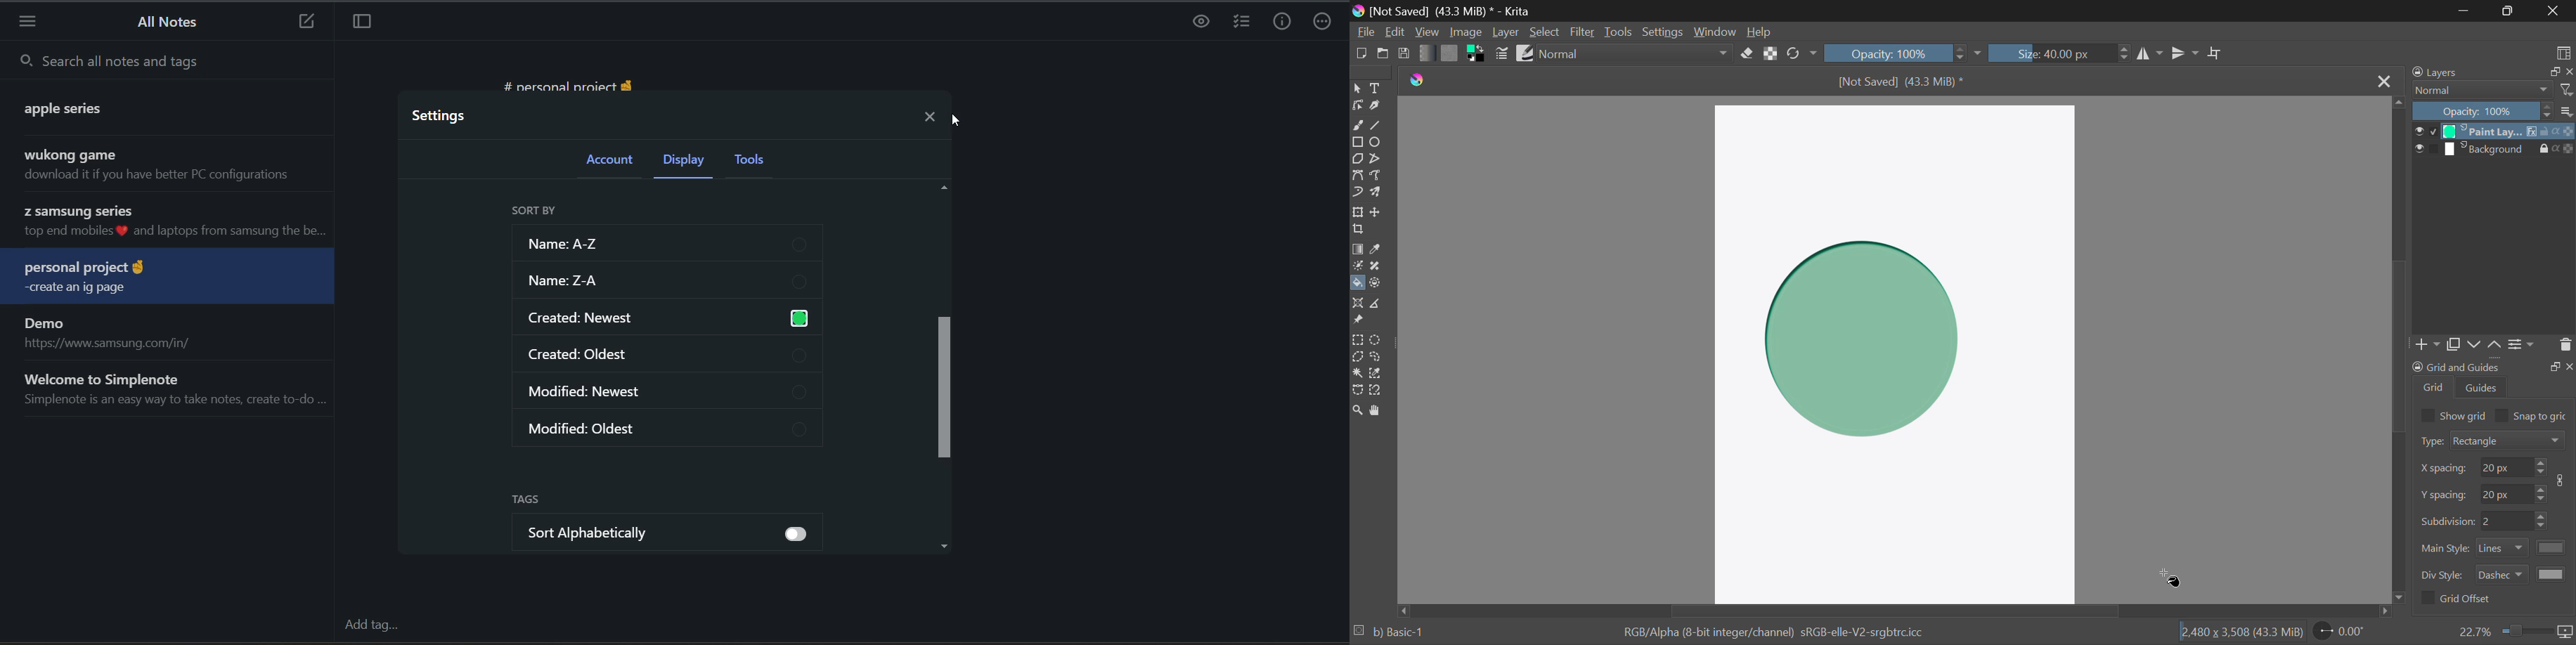 The width and height of the screenshot is (2576, 672). Describe the element at coordinates (304, 22) in the screenshot. I see `new note` at that location.